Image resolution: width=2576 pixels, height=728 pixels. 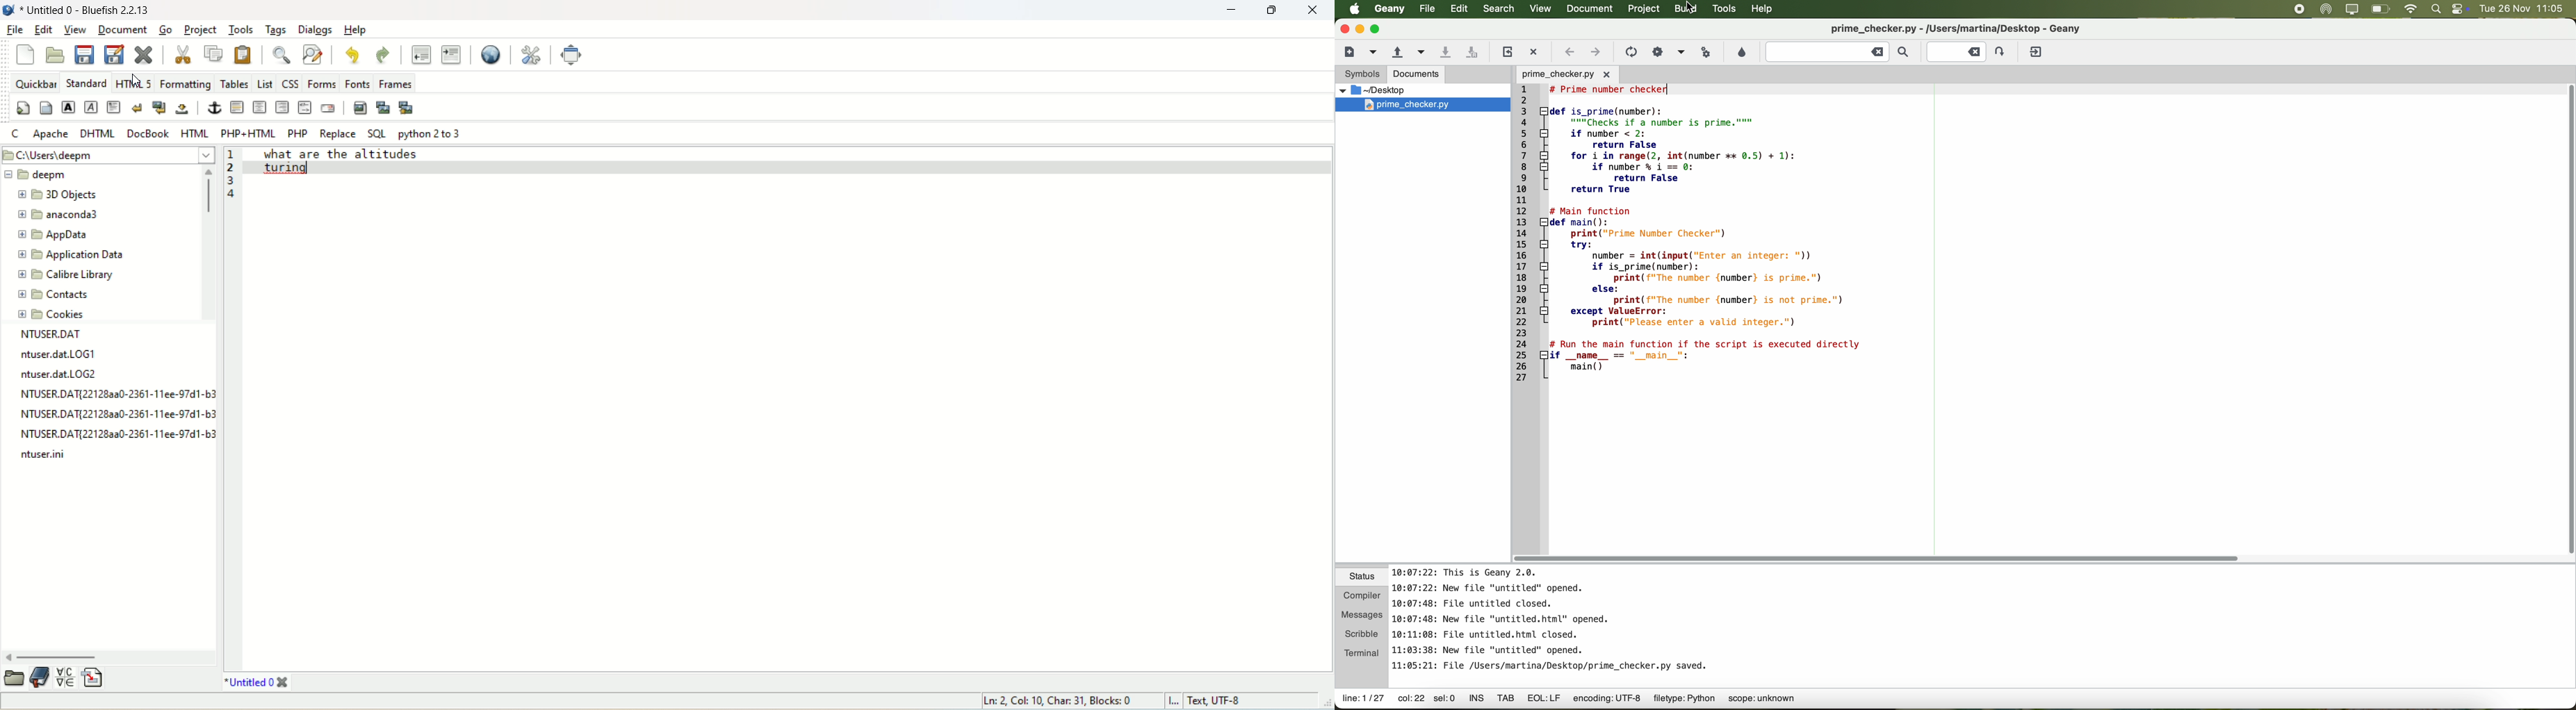 What do you see at coordinates (1271, 10) in the screenshot?
I see `restore down` at bounding box center [1271, 10].